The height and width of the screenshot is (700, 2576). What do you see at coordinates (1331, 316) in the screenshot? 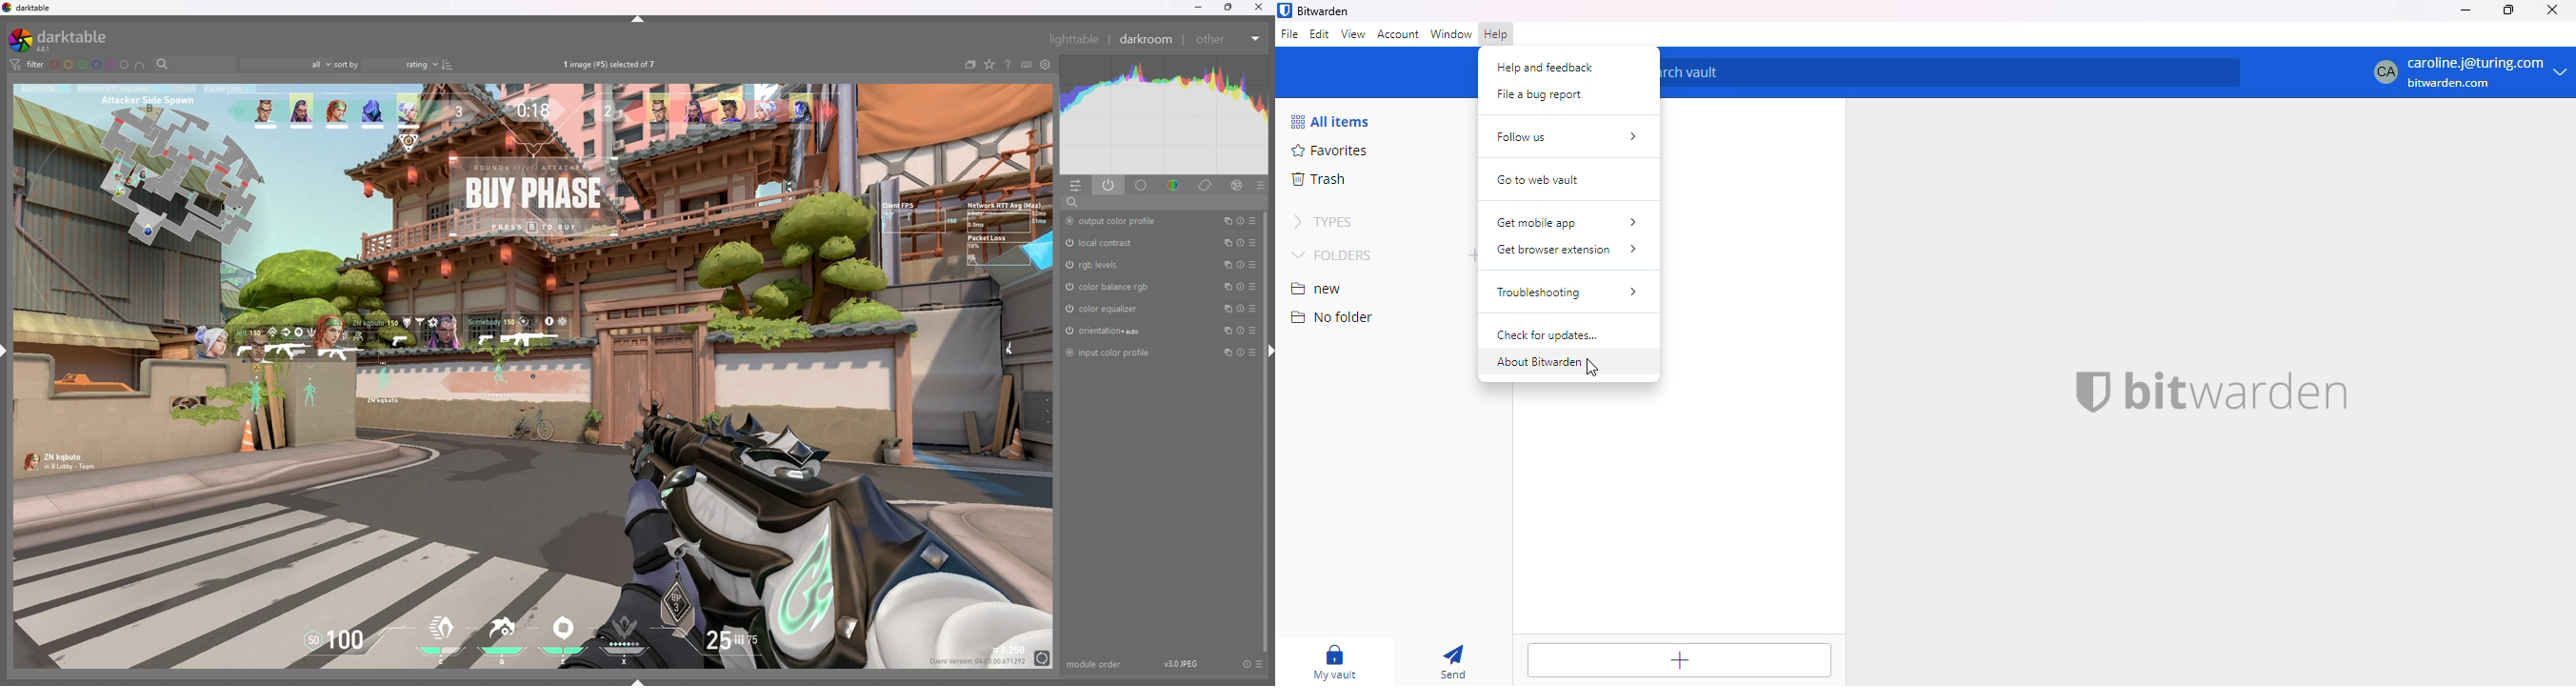
I see `no folder` at bounding box center [1331, 316].